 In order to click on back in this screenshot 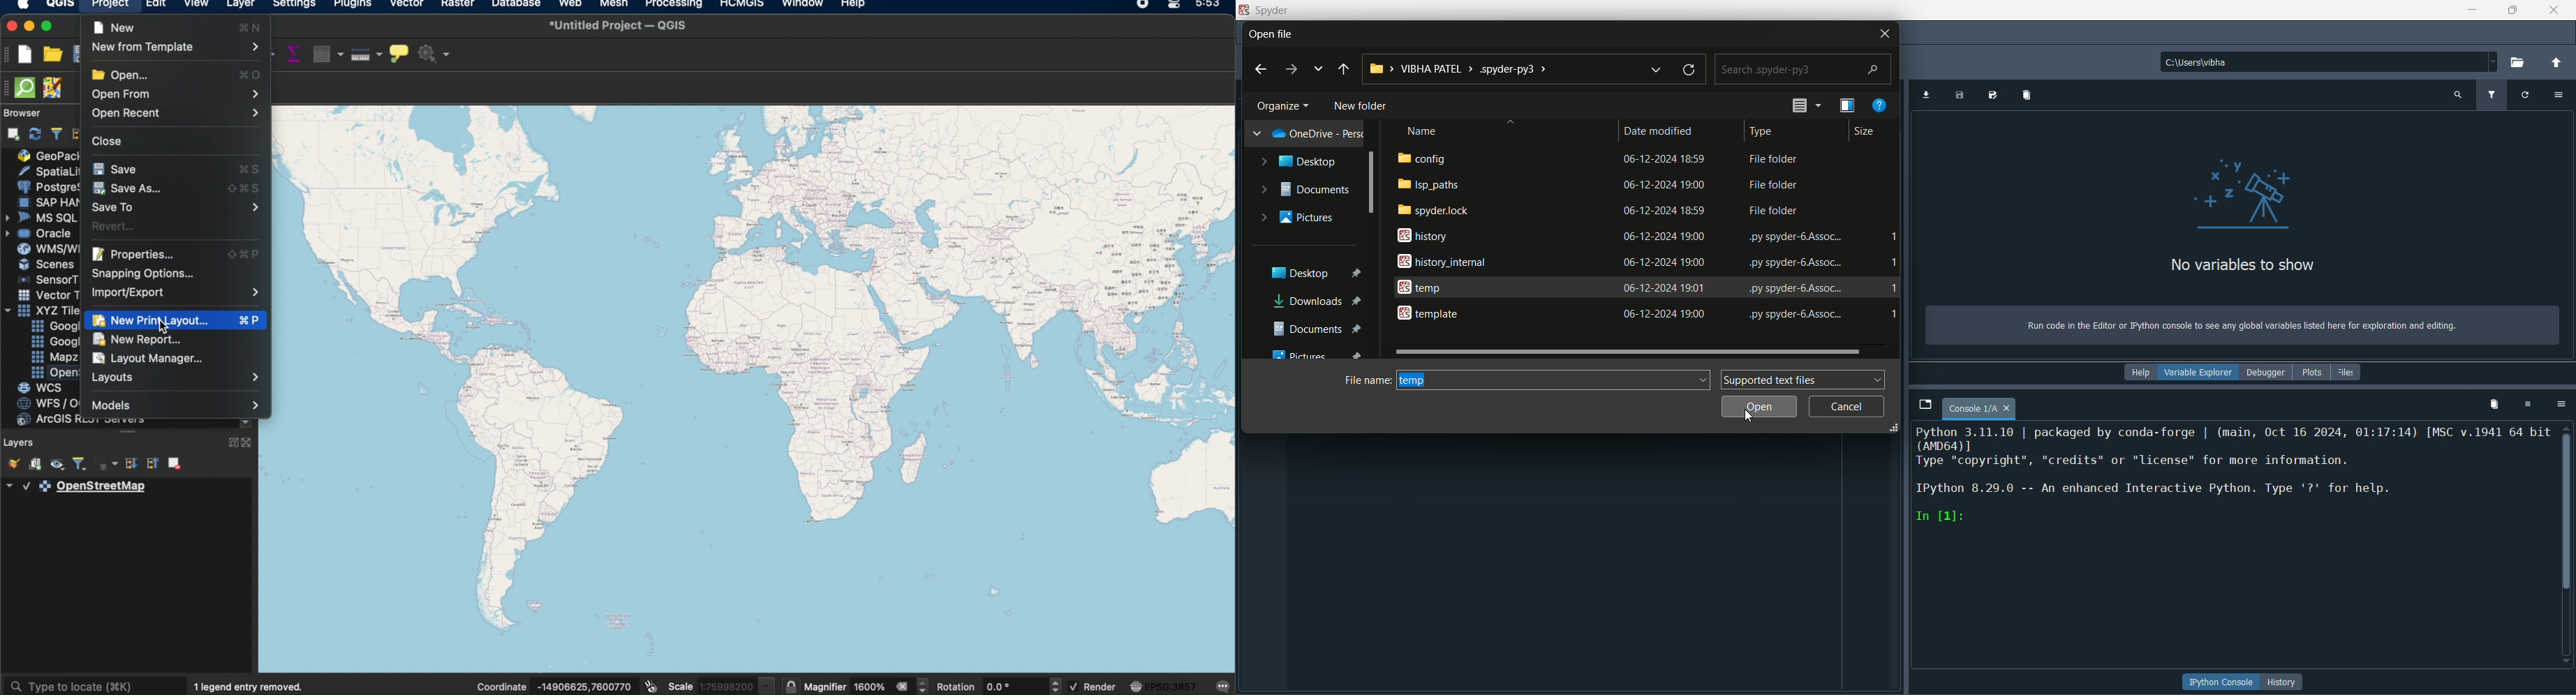, I will do `click(1262, 68)`.